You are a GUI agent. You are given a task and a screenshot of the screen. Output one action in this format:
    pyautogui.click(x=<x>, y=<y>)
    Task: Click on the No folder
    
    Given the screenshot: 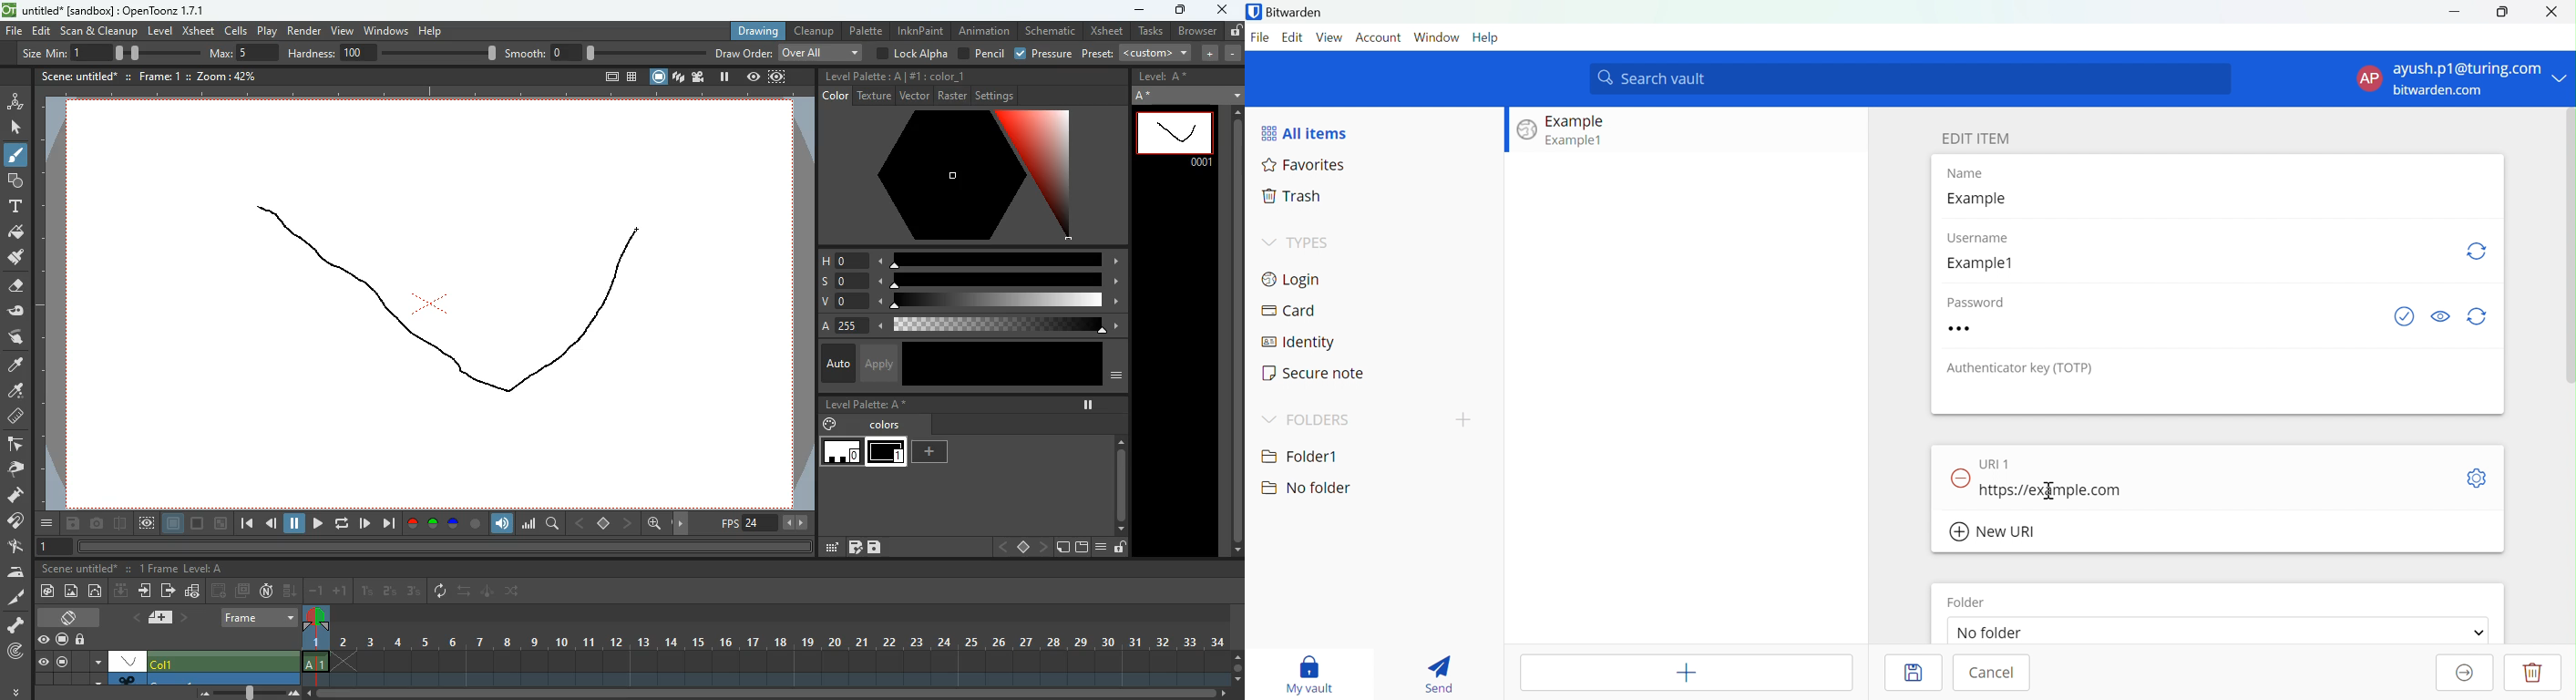 What is the action you would take?
    pyautogui.click(x=1996, y=634)
    